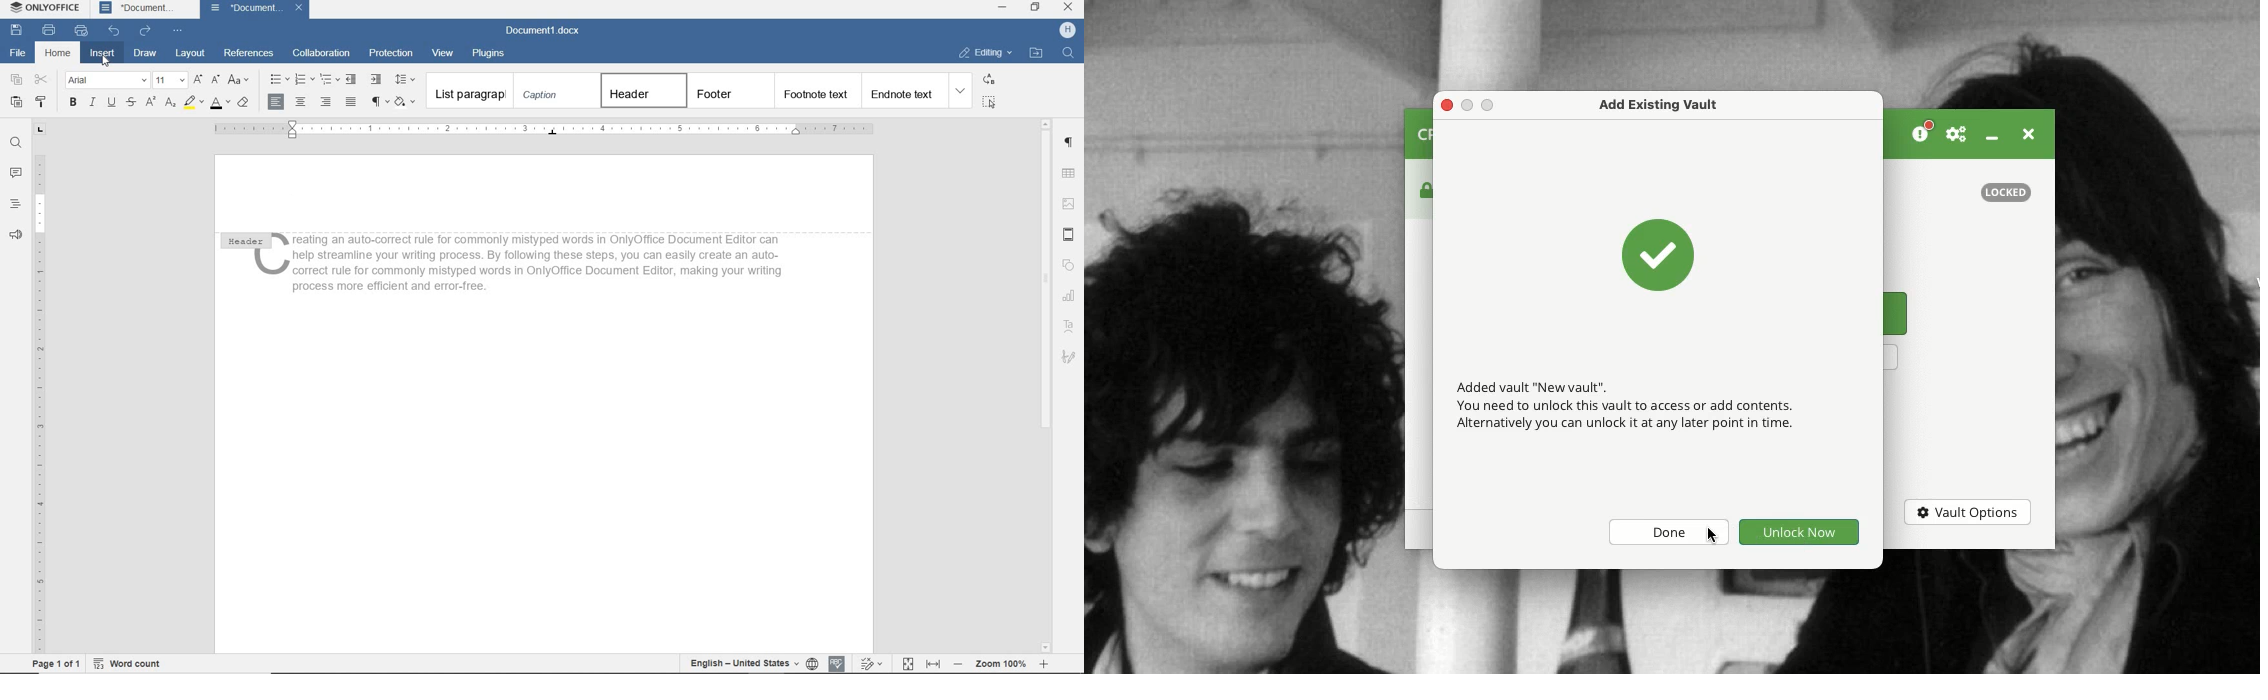 The width and height of the screenshot is (2268, 700). I want to click on HEADING 3, so click(816, 90).